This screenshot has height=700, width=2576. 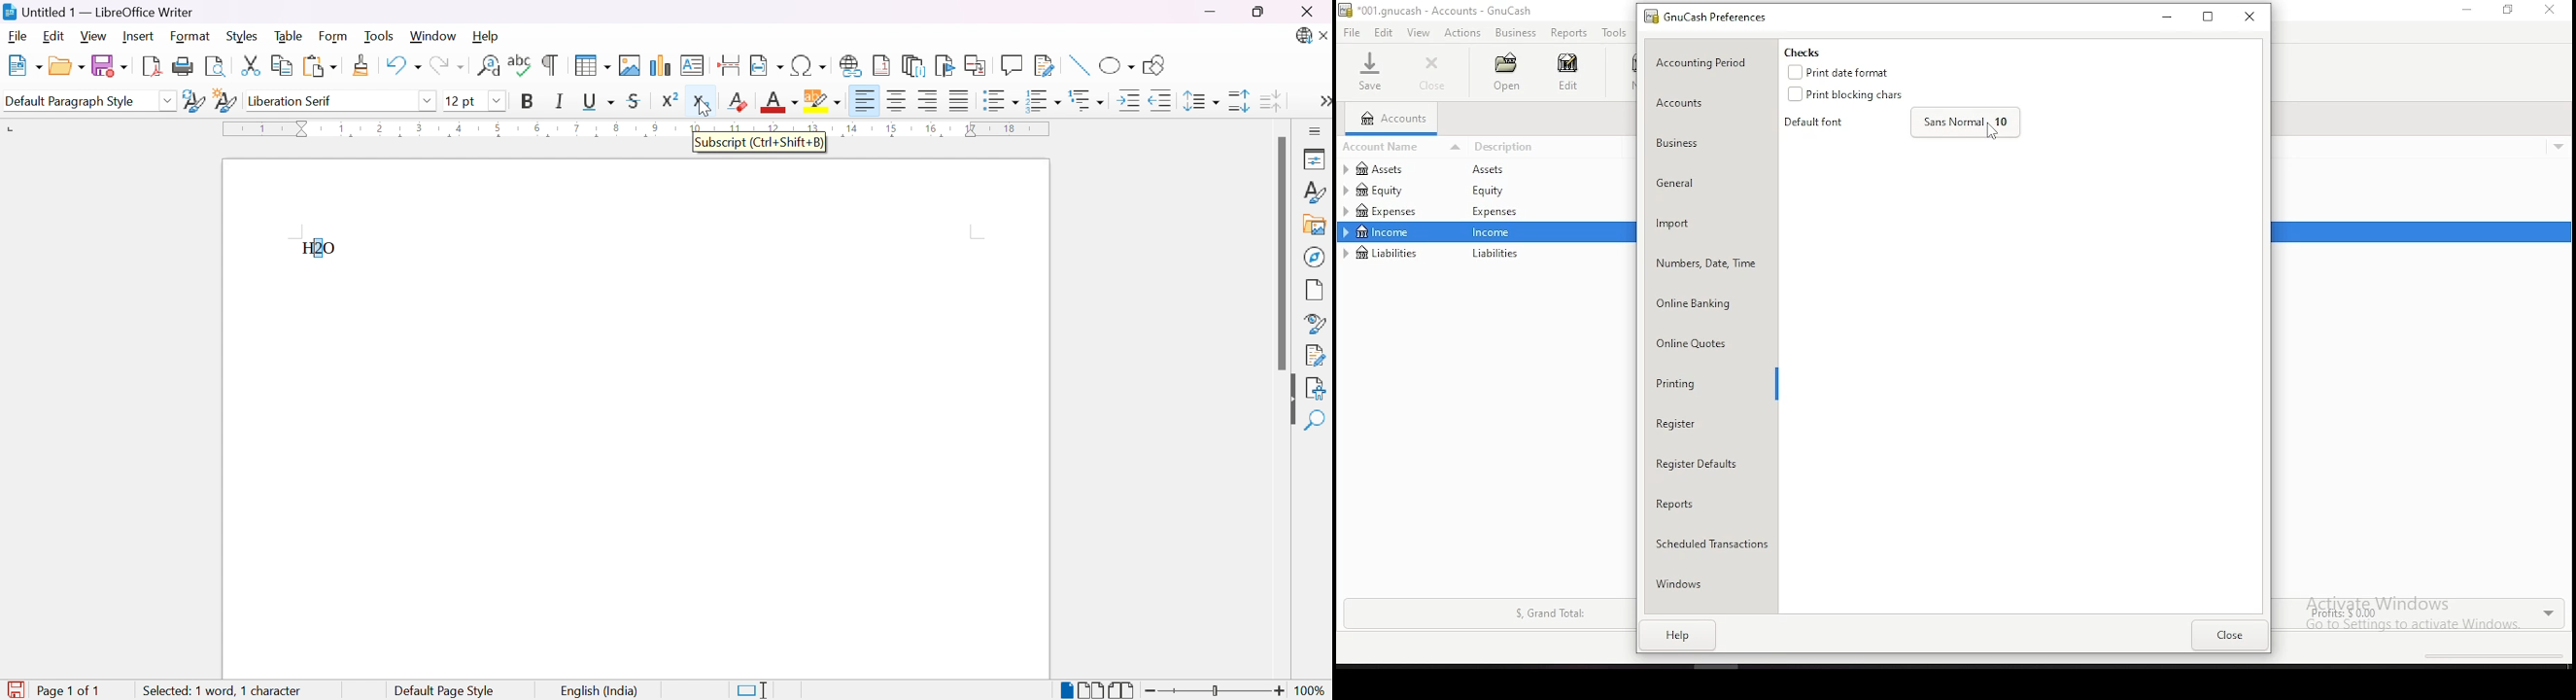 I want to click on Show track changes functions, so click(x=1045, y=66).